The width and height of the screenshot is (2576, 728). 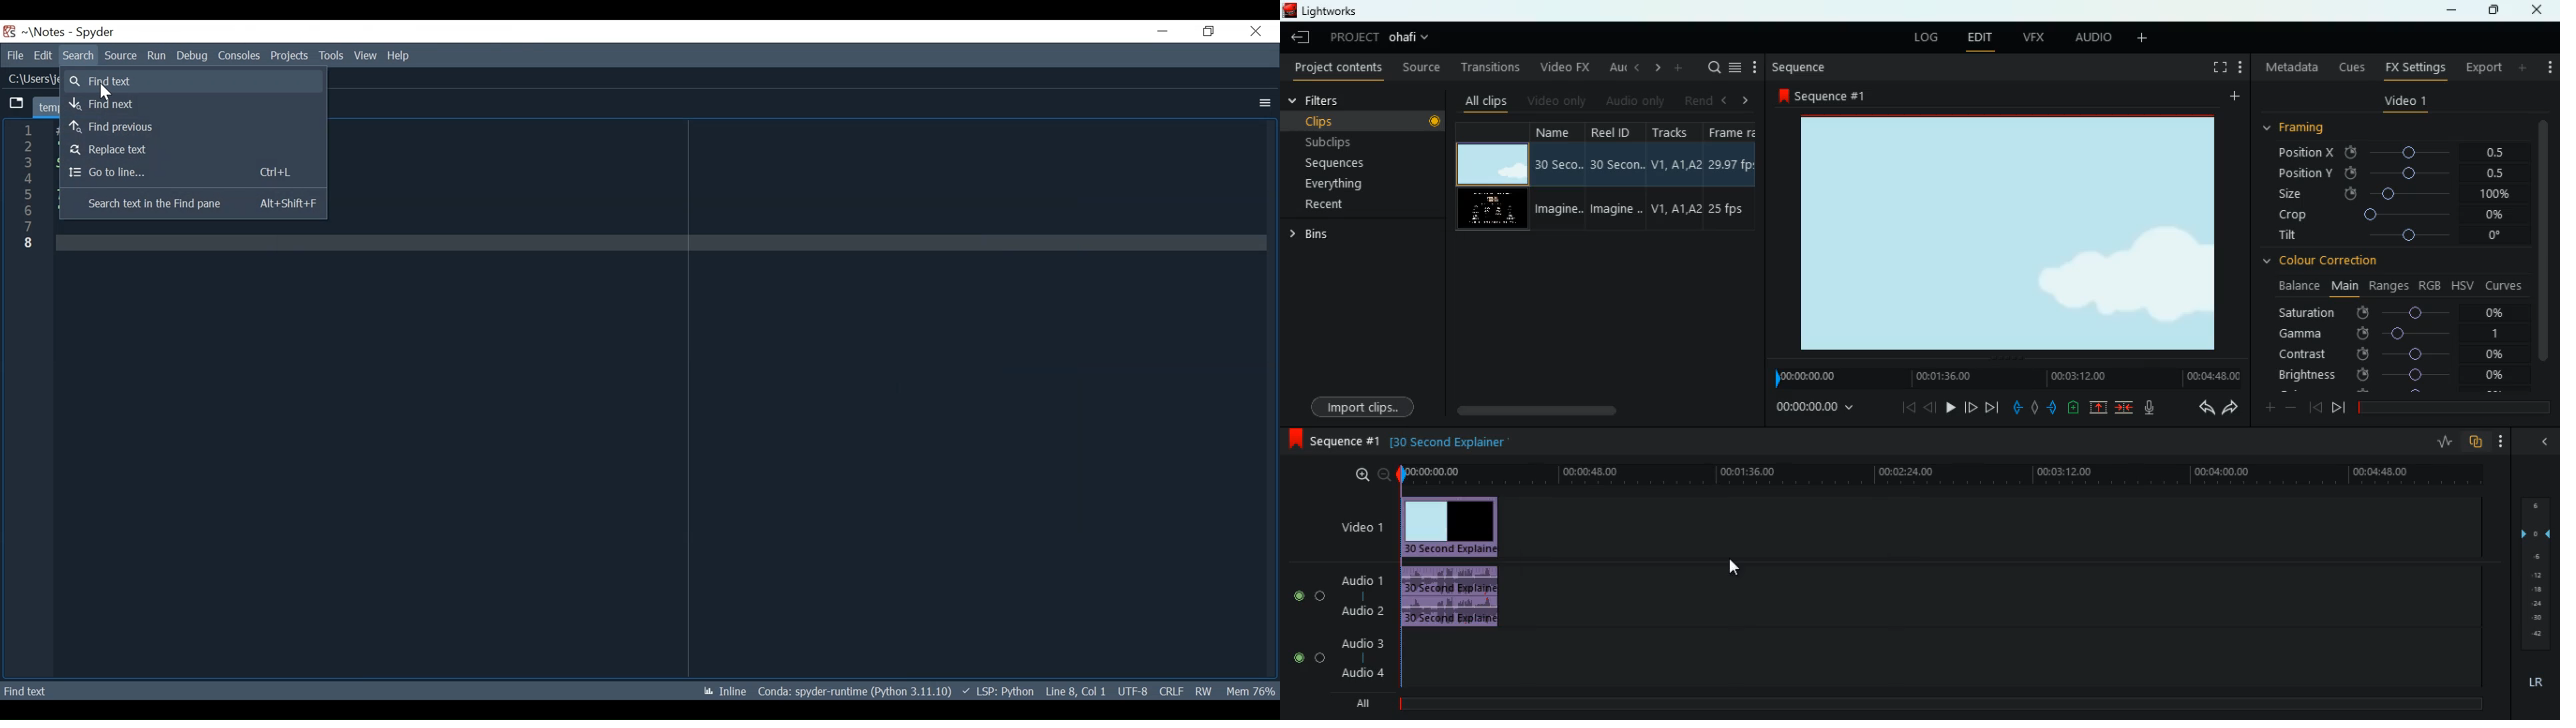 I want to click on more, so click(x=2523, y=67).